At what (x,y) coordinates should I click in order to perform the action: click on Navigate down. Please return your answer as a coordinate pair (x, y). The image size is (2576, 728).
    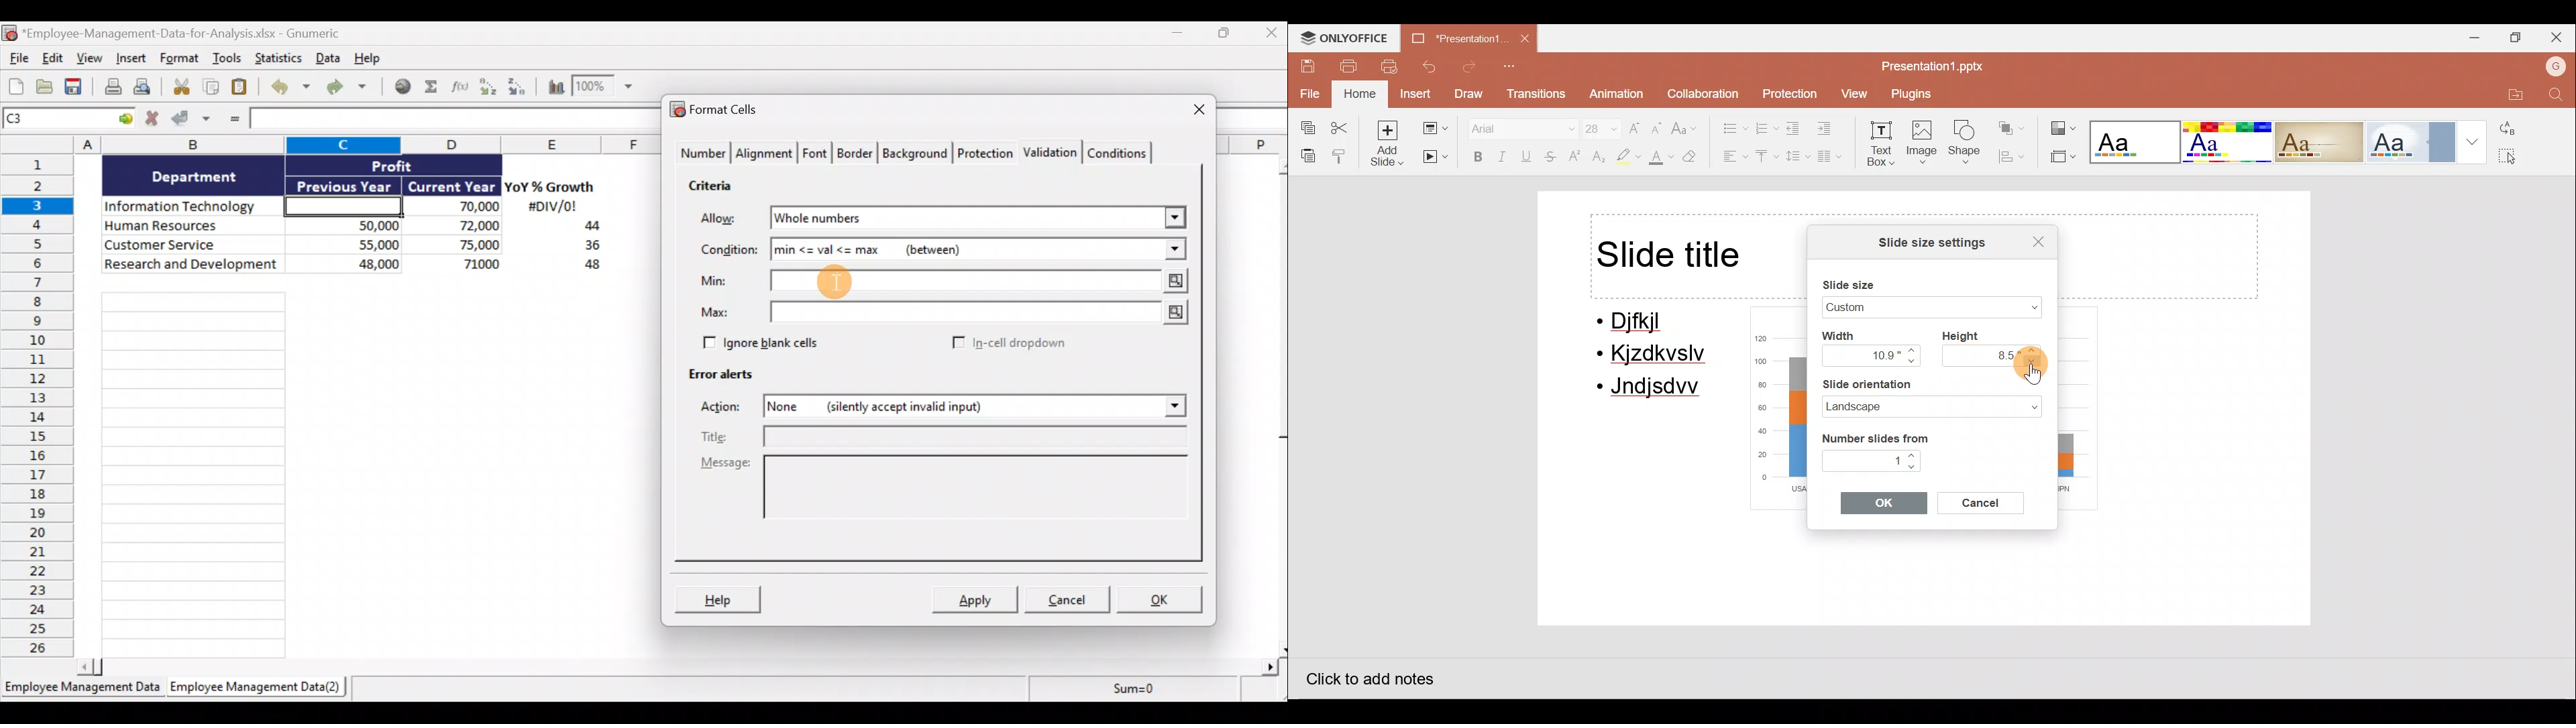
    Looking at the image, I should click on (1915, 467).